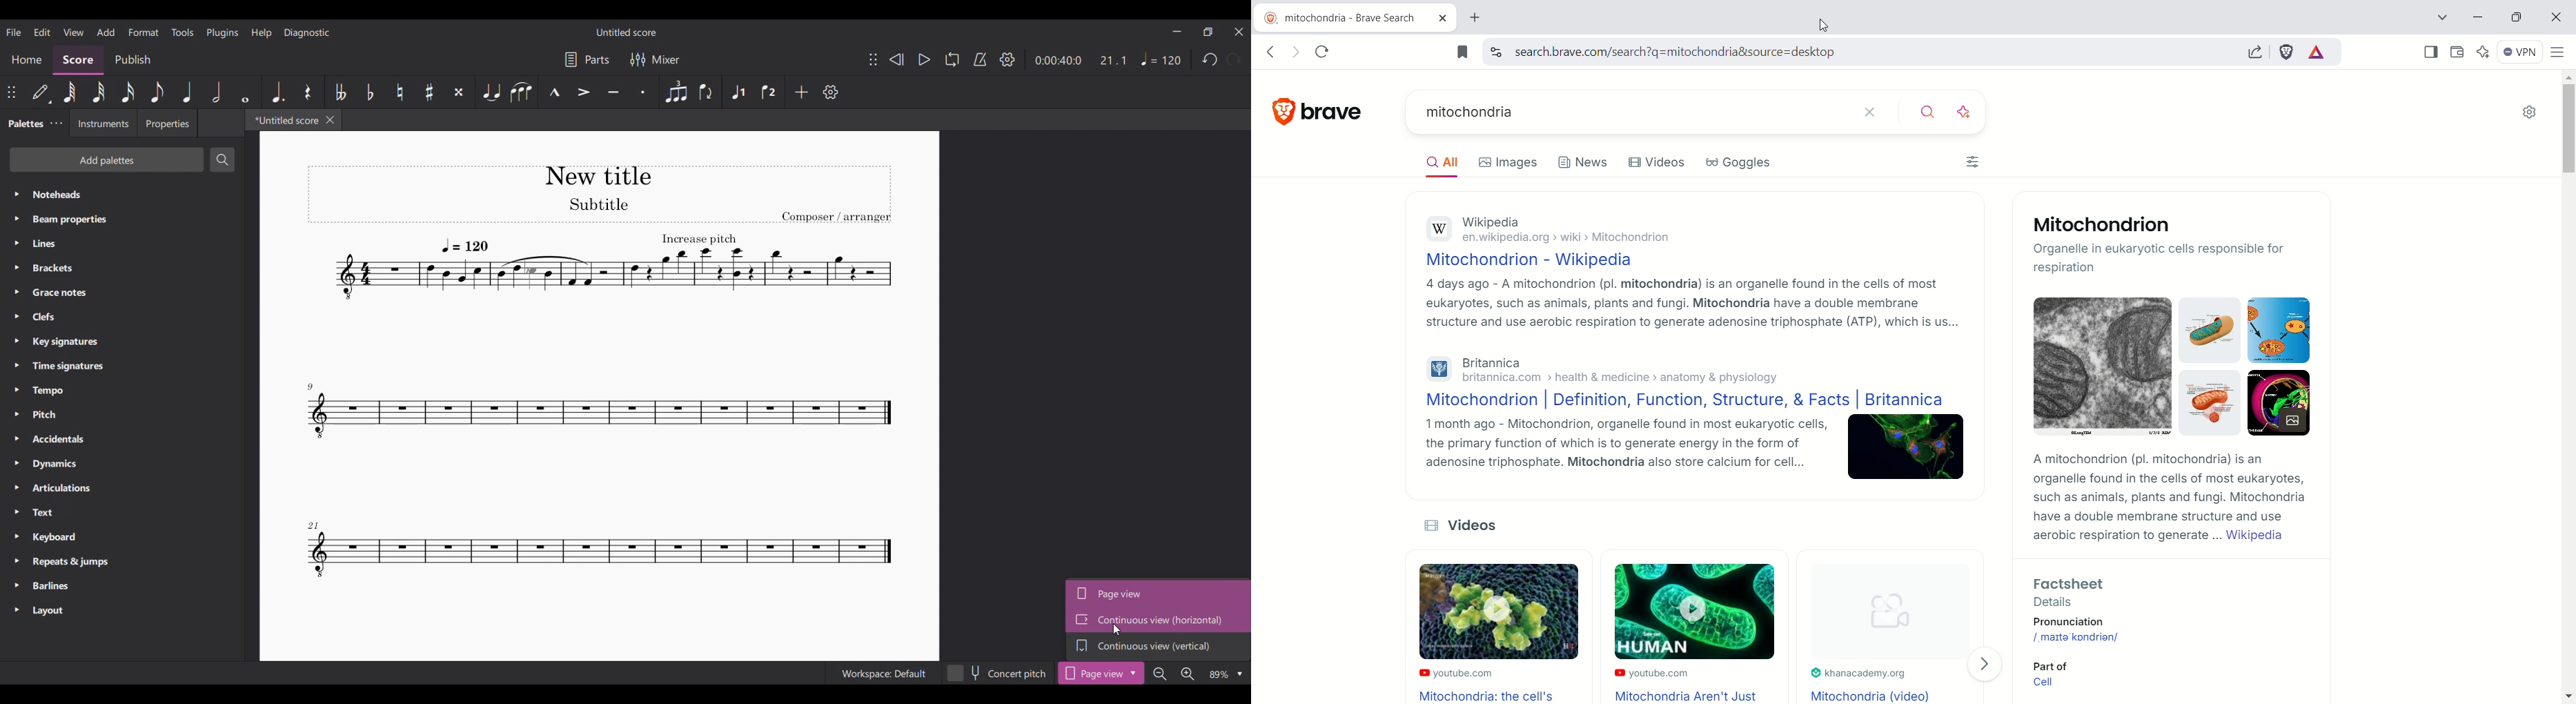 This screenshot has height=728, width=2576. I want to click on 32nd note, so click(98, 93).